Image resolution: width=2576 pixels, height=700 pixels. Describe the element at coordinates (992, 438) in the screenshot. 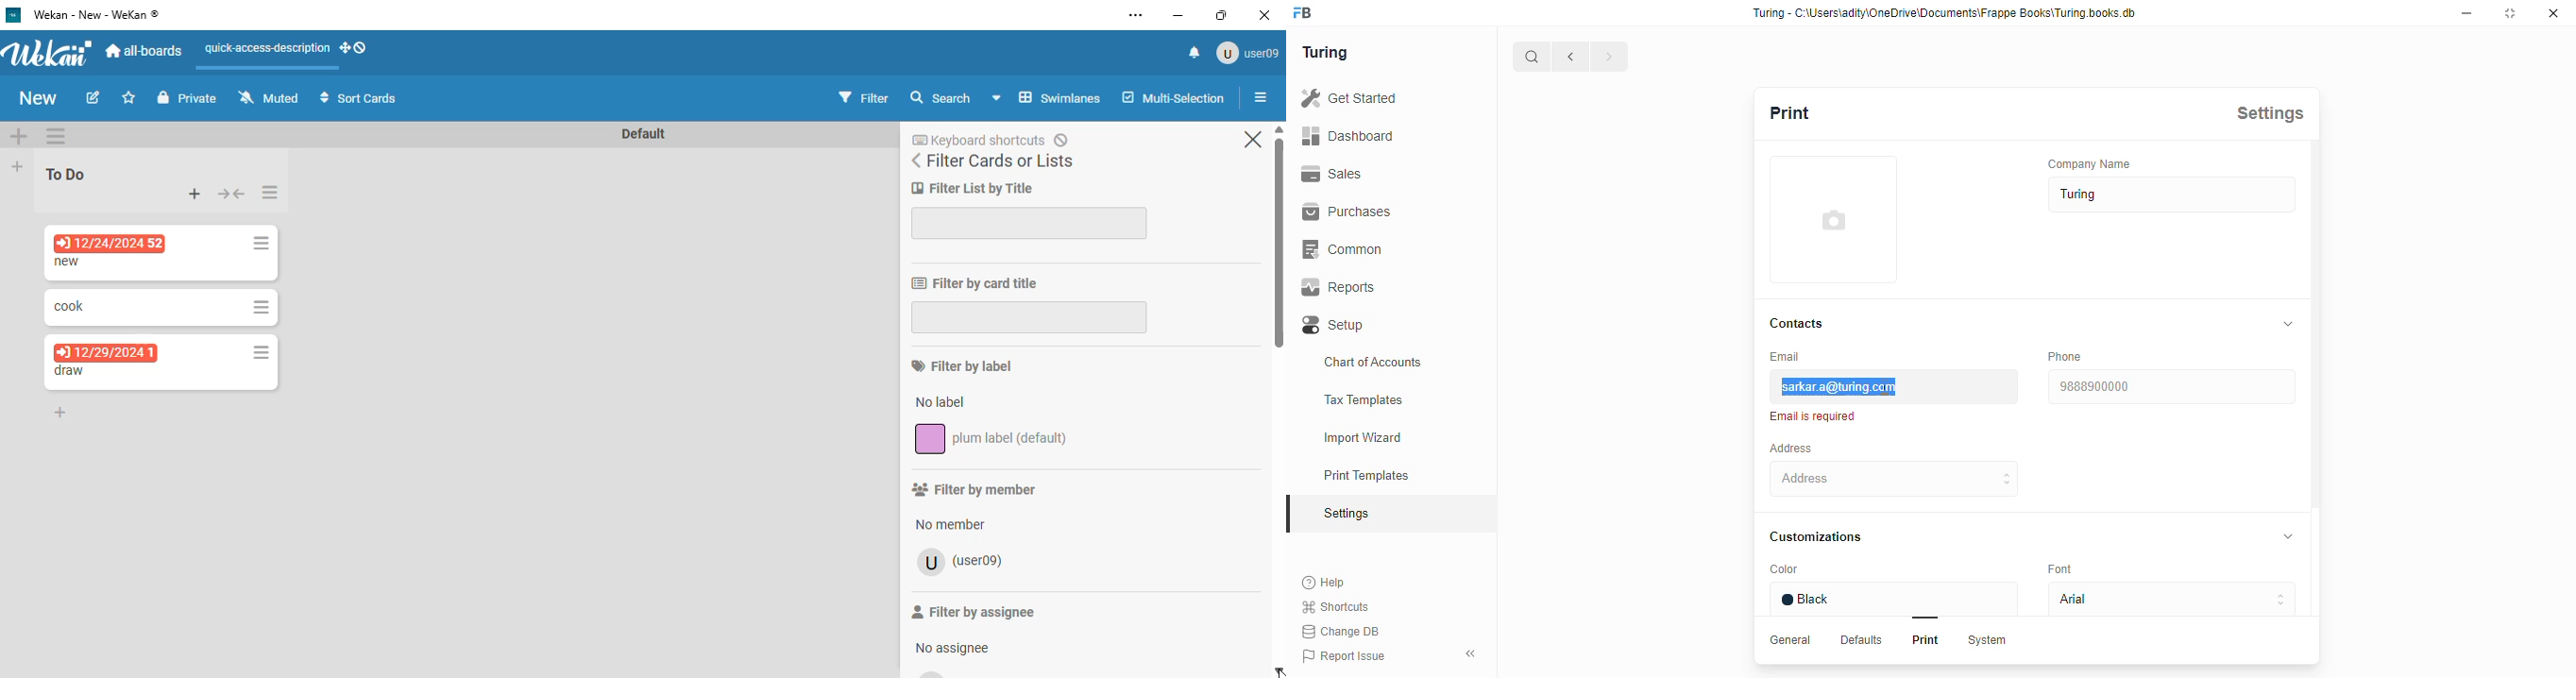

I see `plum label (default)` at that location.